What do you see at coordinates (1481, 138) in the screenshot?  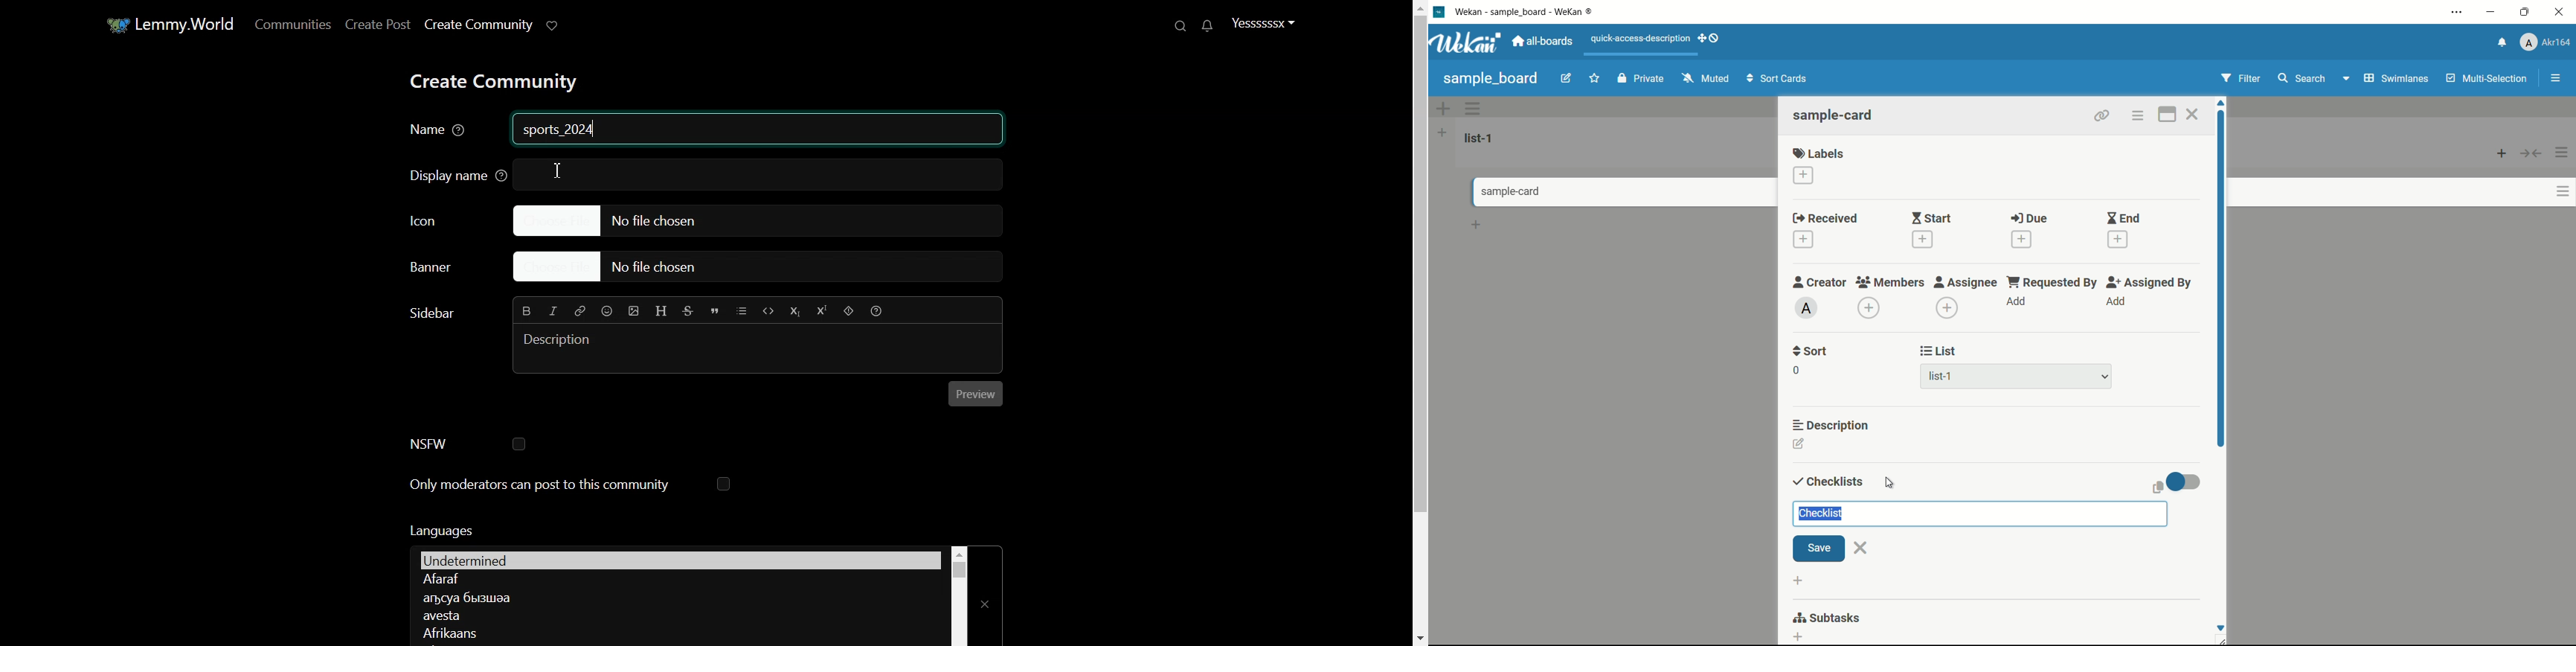 I see `list-1` at bounding box center [1481, 138].